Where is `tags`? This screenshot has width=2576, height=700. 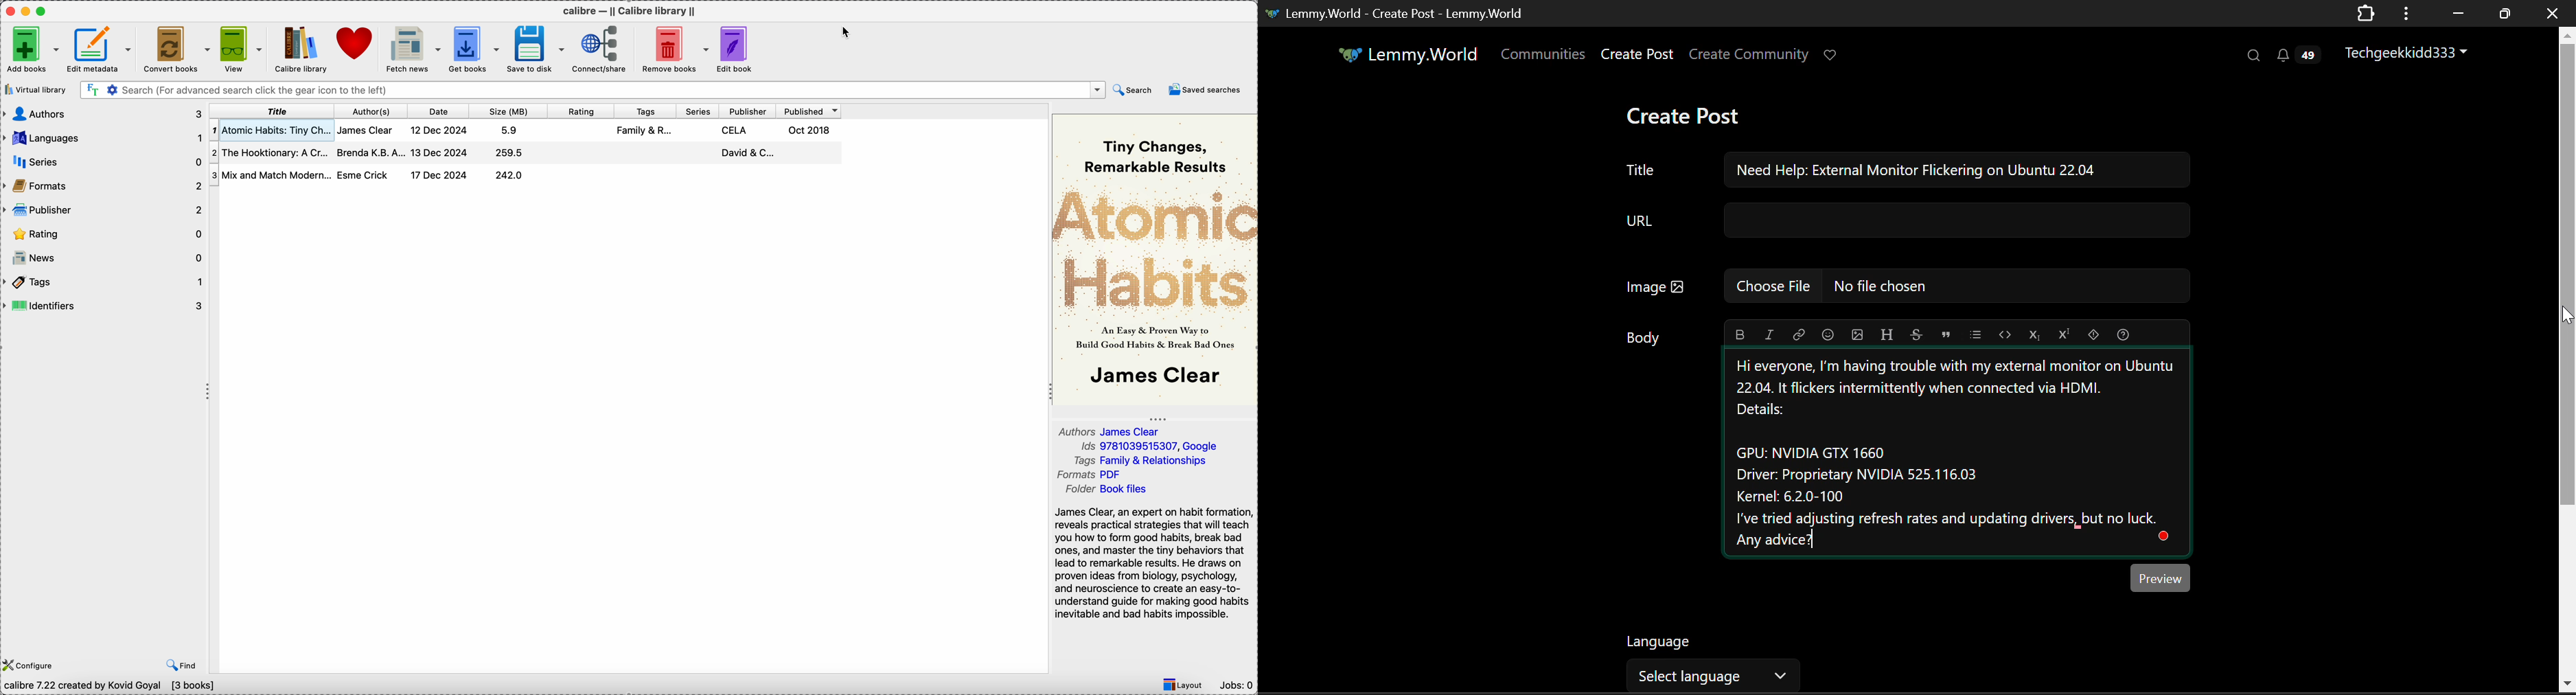
tags is located at coordinates (104, 282).